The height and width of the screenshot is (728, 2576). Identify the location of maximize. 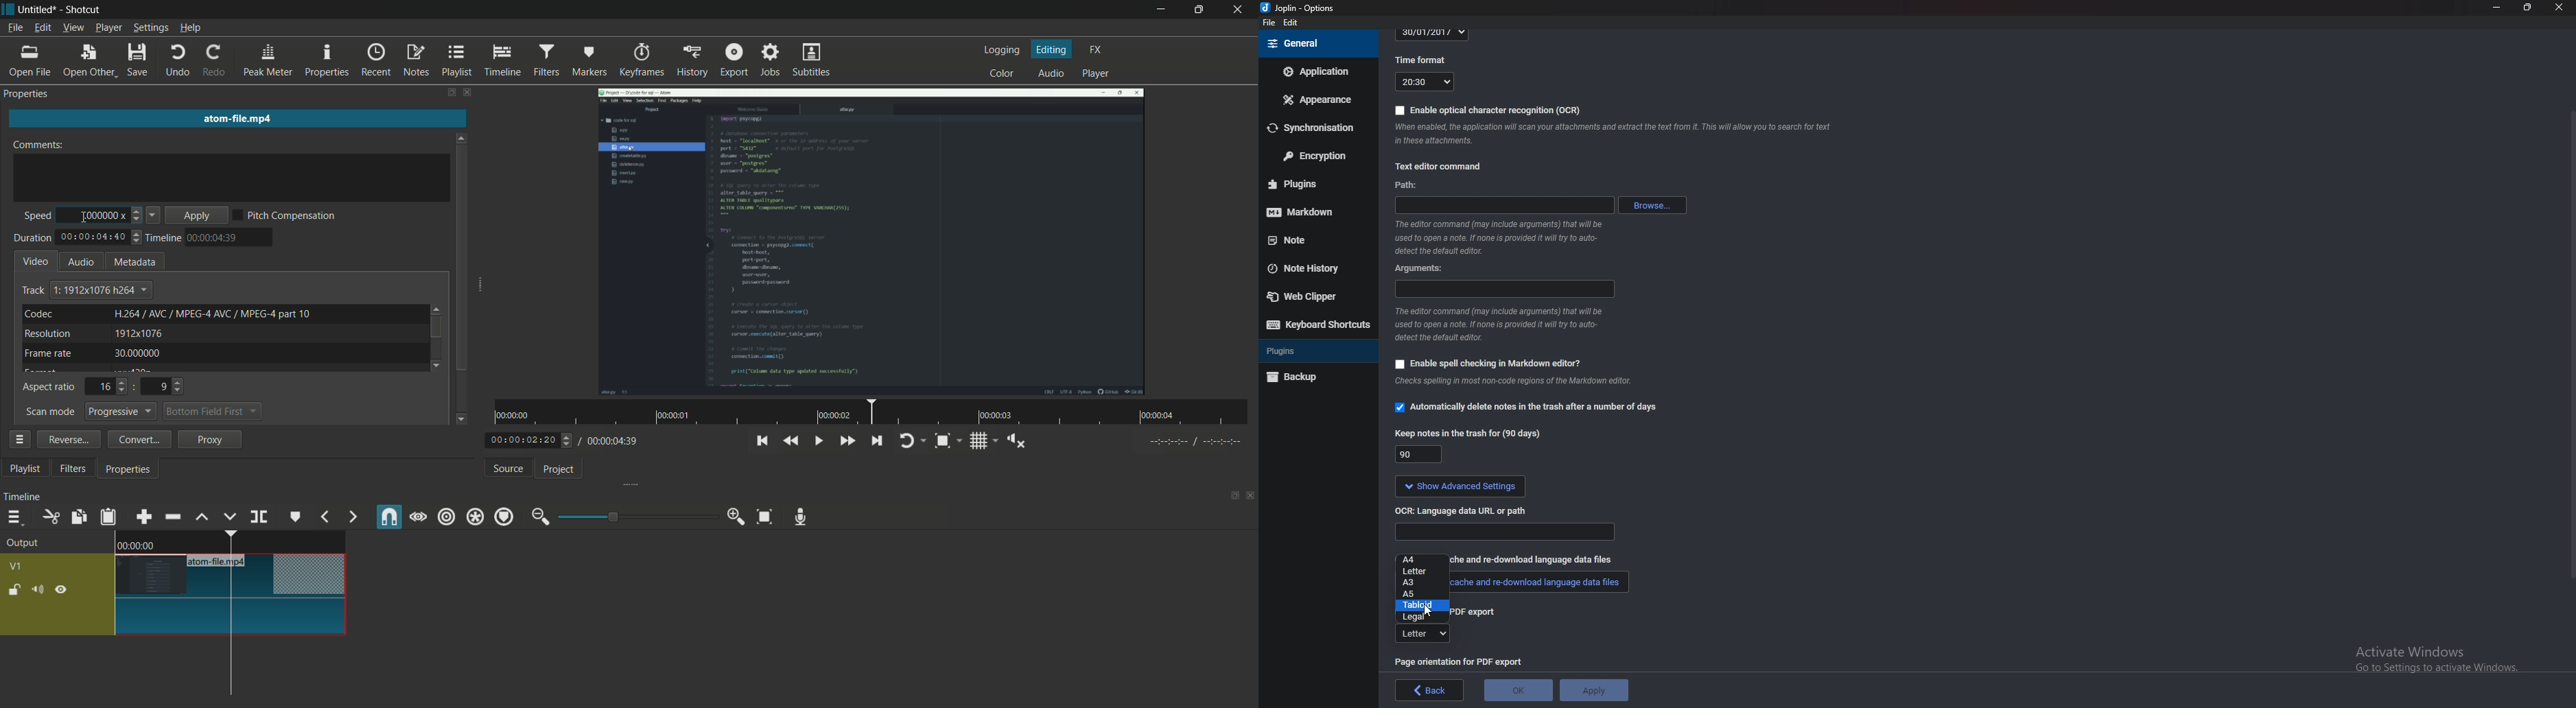
(1201, 9).